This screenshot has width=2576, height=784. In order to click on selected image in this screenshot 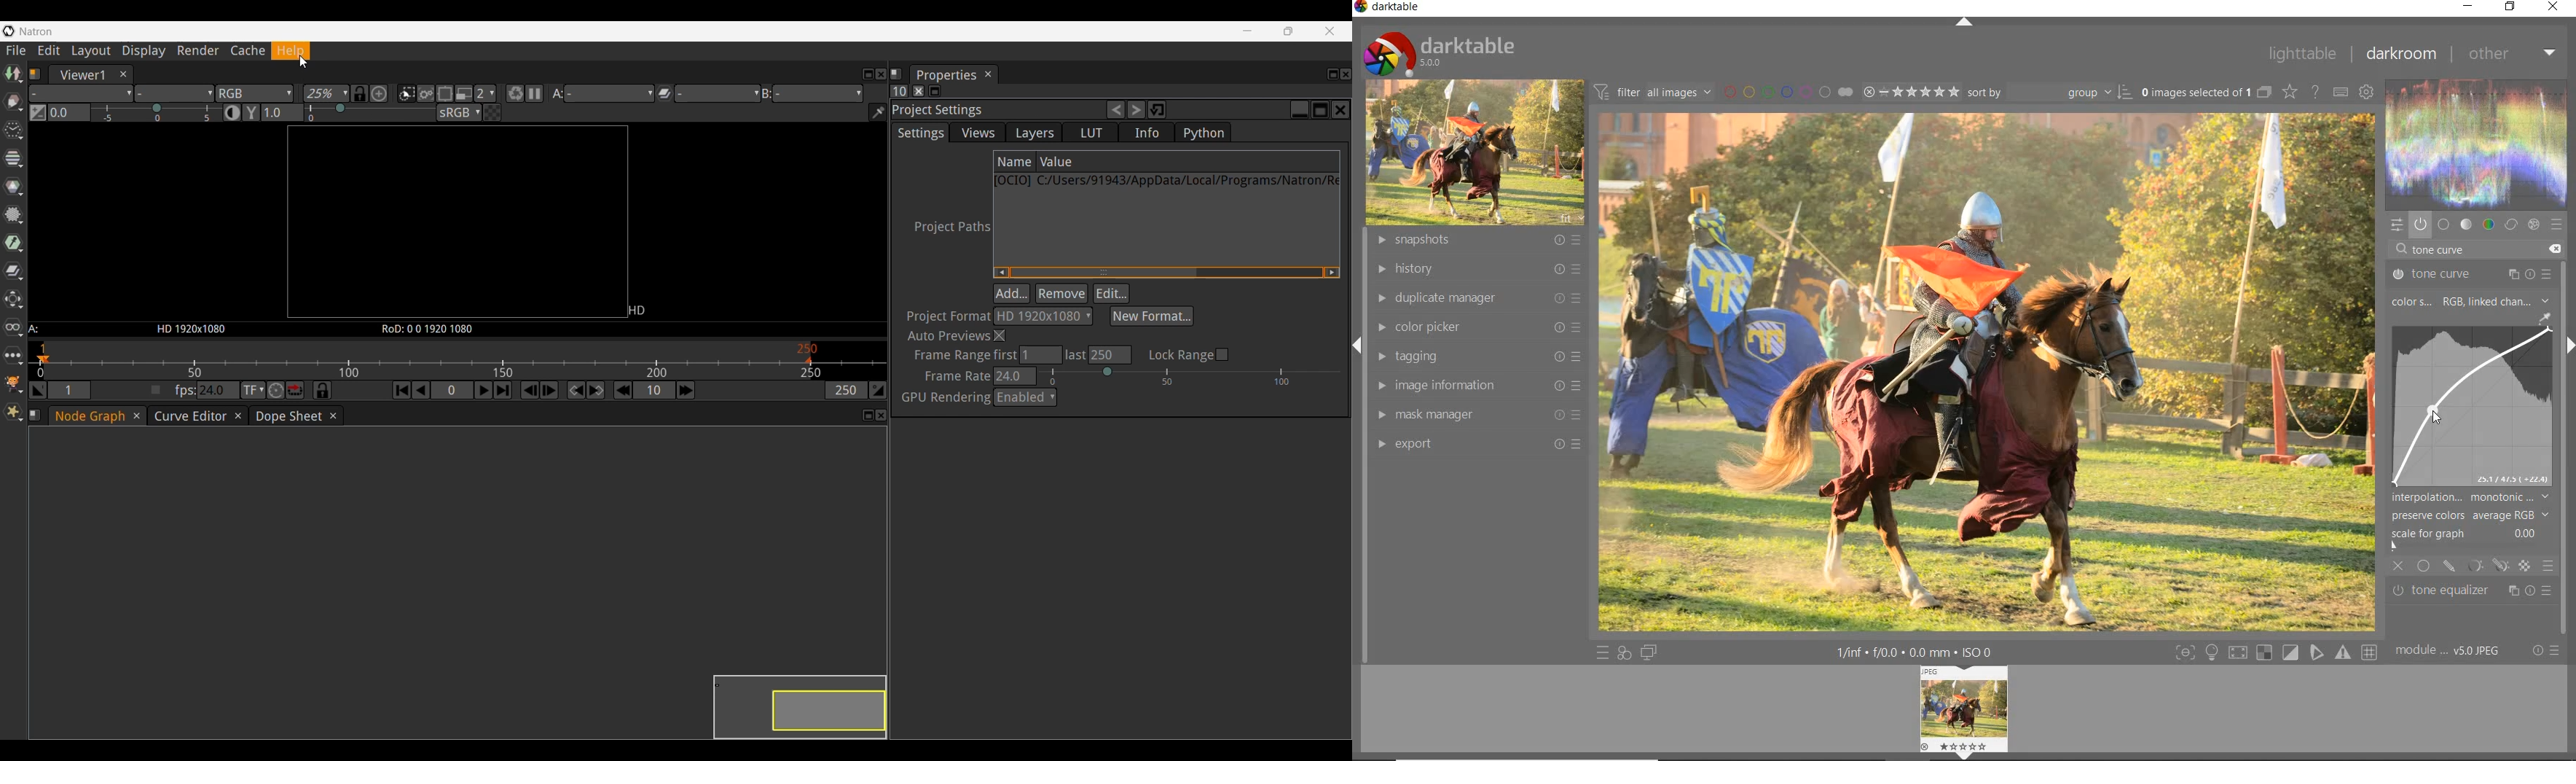, I will do `click(1984, 371)`.